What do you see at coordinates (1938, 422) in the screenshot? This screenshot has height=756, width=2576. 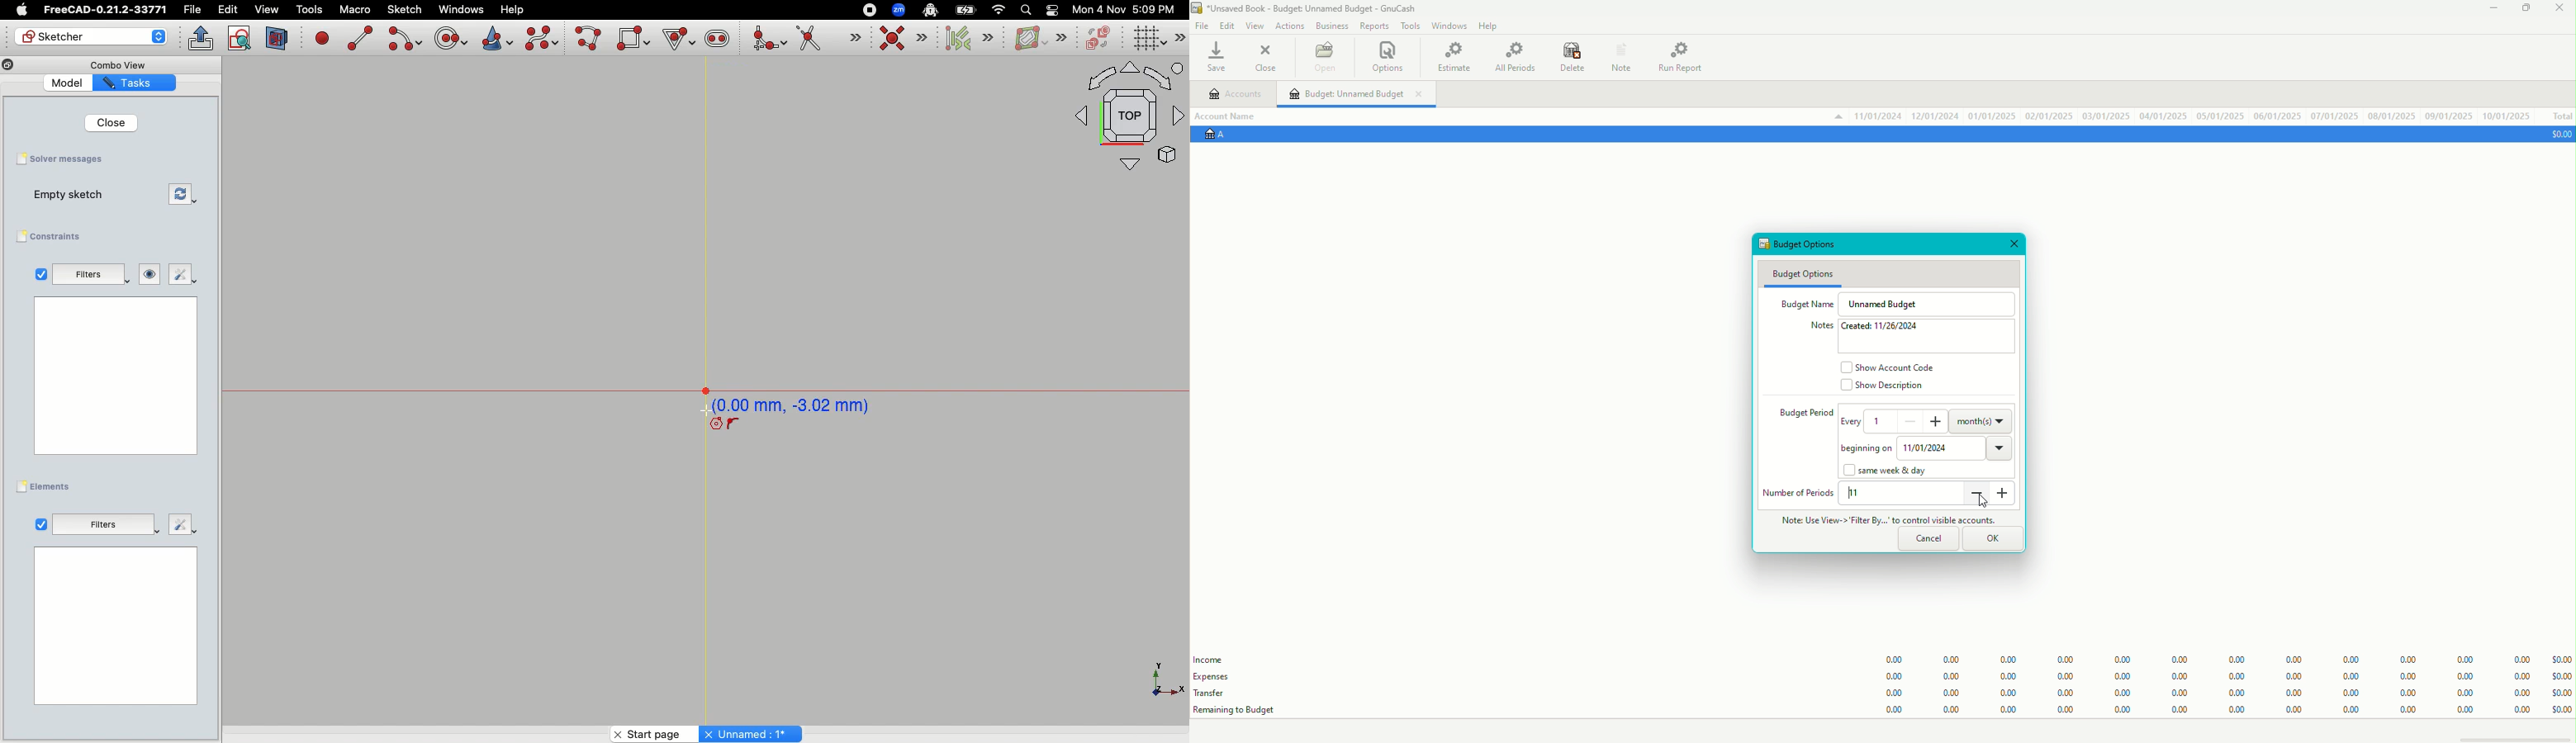 I see `increase` at bounding box center [1938, 422].